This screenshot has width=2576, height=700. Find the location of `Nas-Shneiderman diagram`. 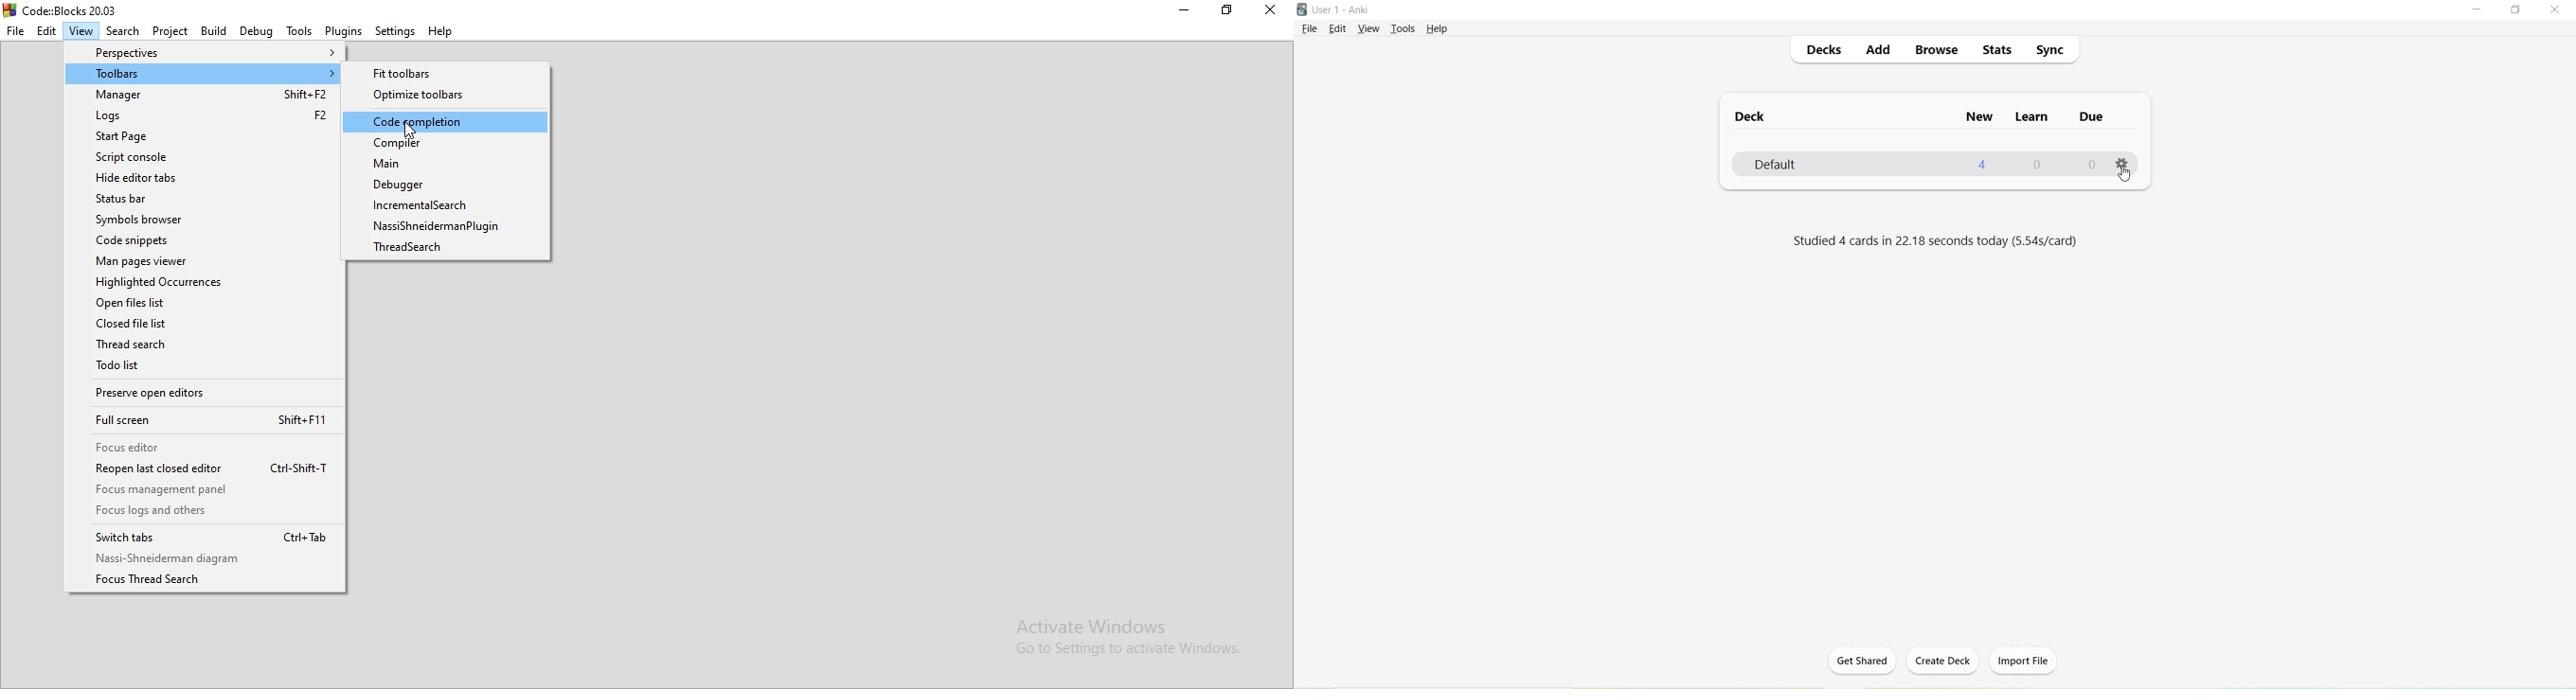

Nas-Shneiderman diagram is located at coordinates (206, 558).